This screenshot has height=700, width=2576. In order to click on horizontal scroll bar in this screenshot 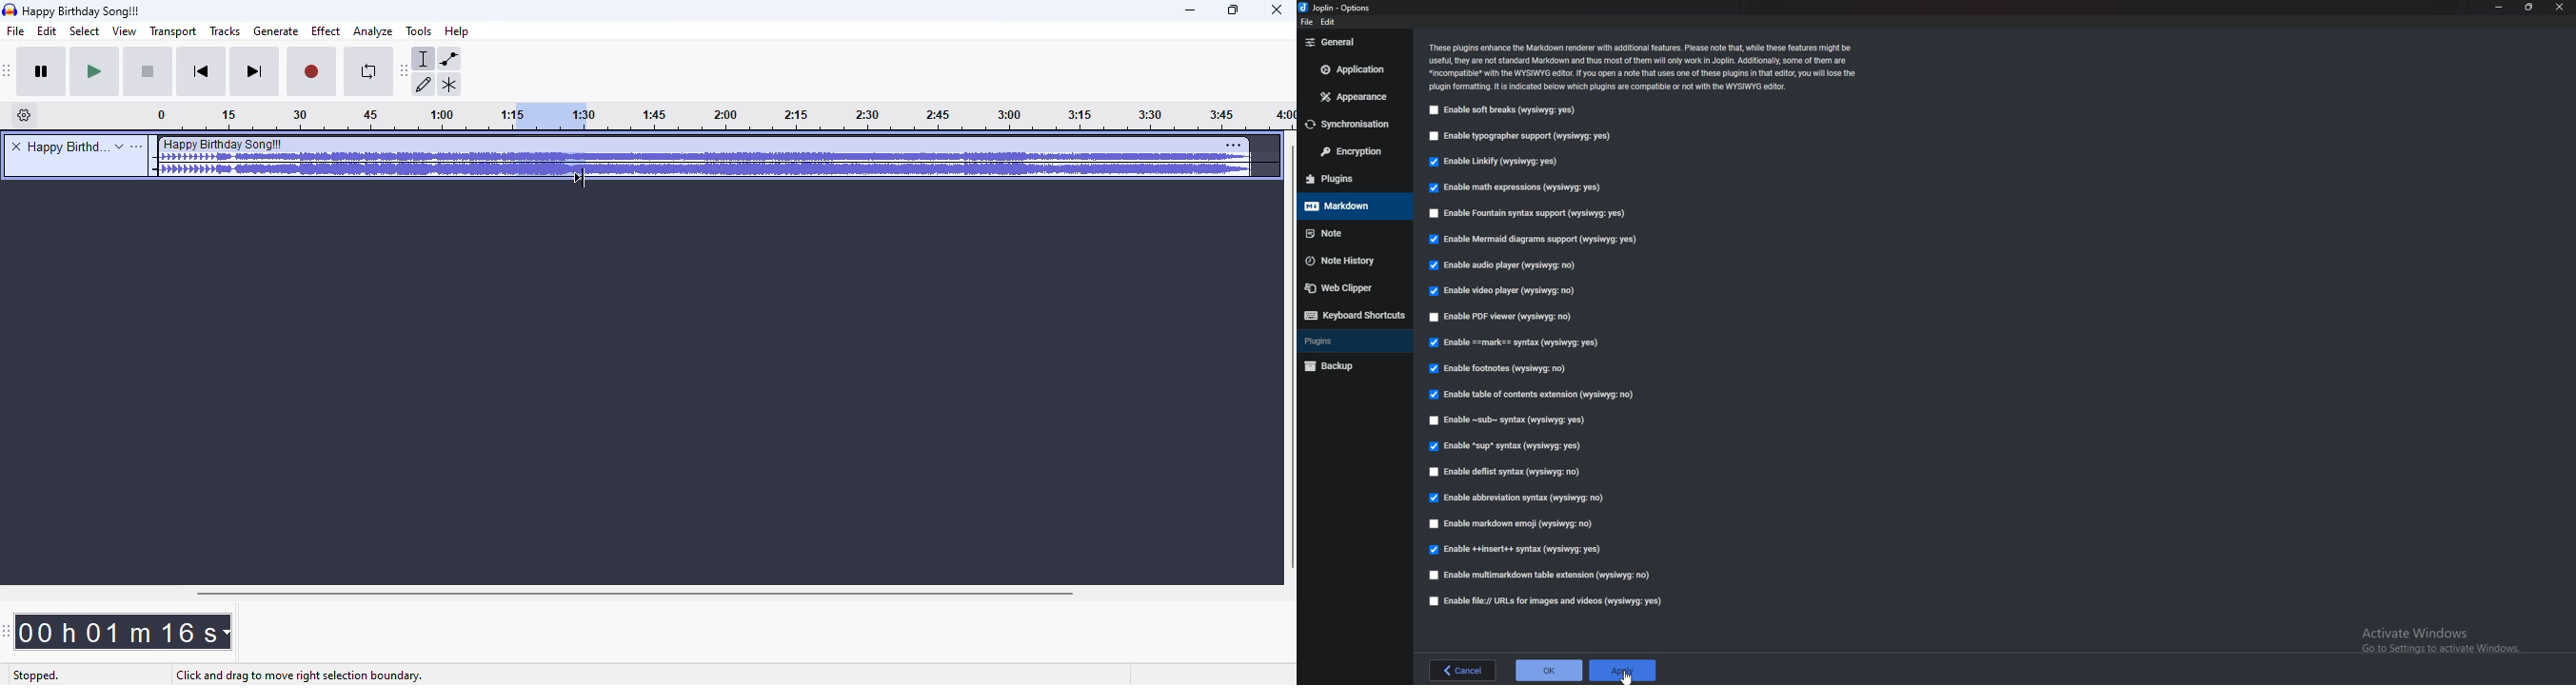, I will do `click(637, 594)`.